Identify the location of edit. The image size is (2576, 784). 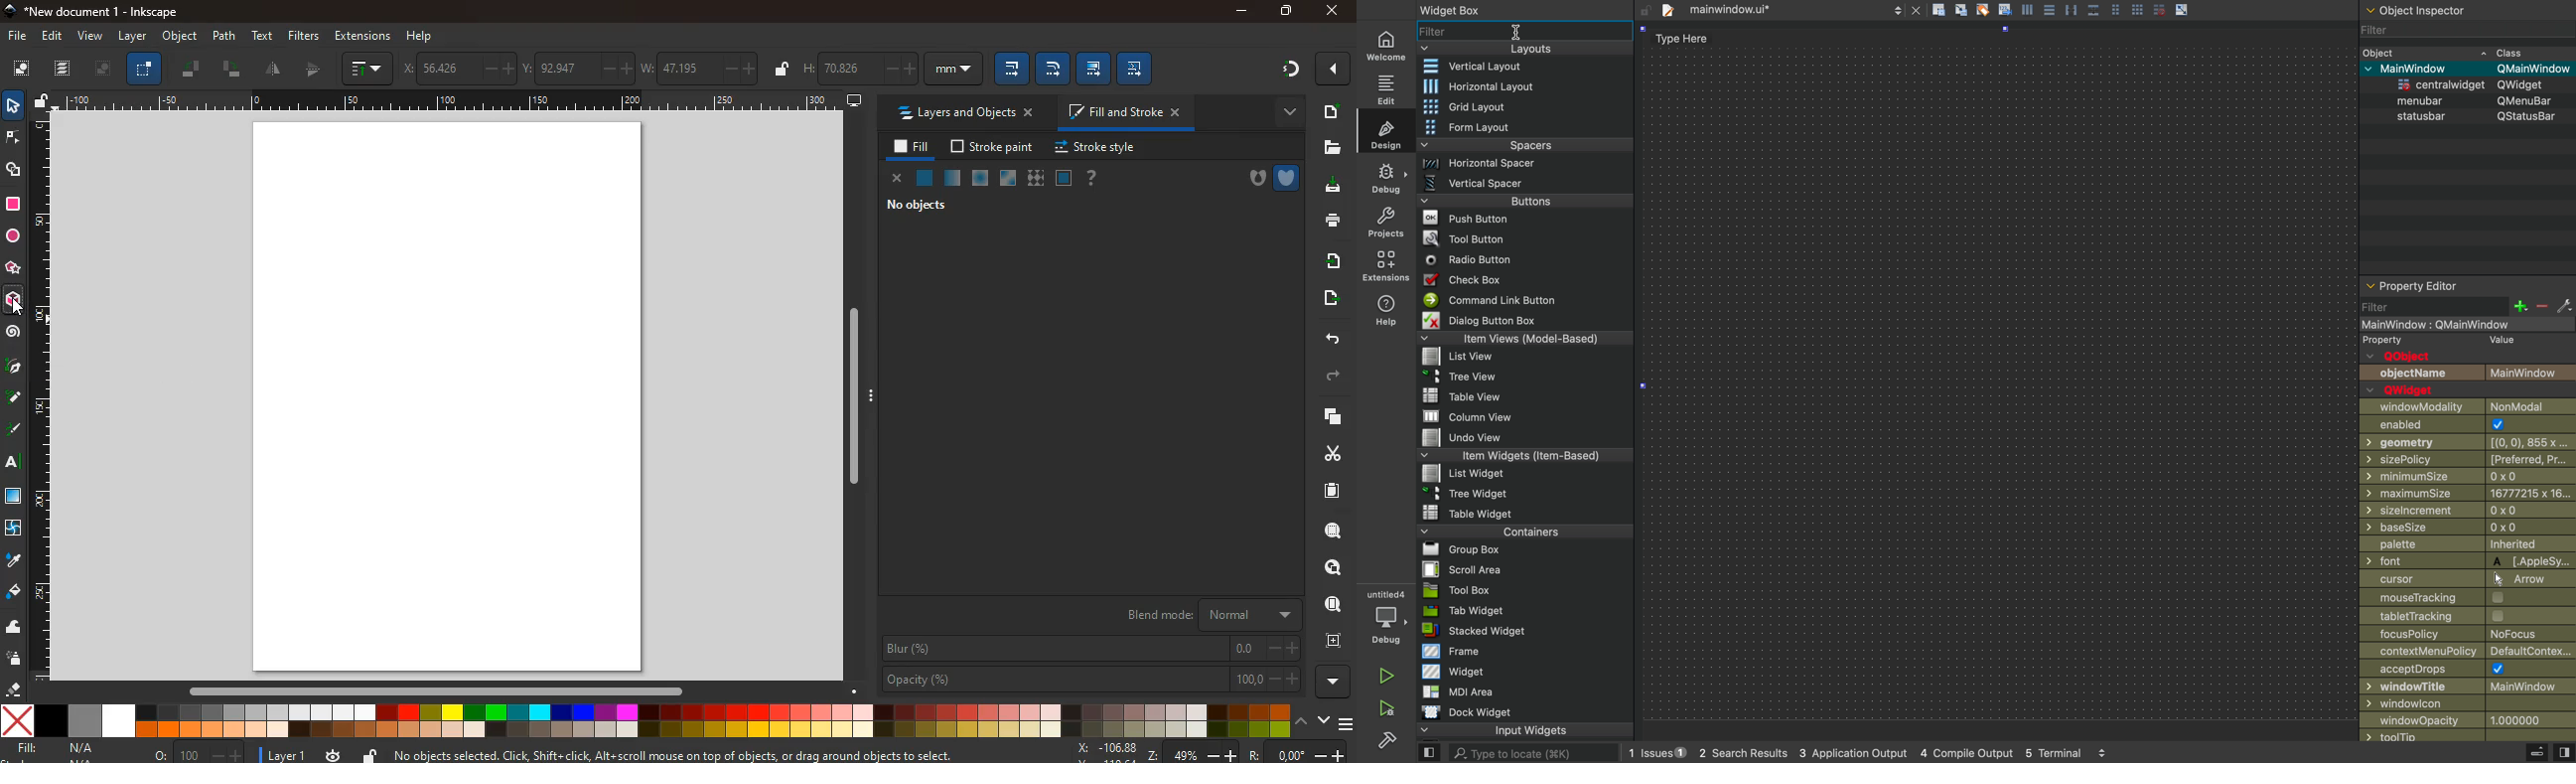
(1093, 68).